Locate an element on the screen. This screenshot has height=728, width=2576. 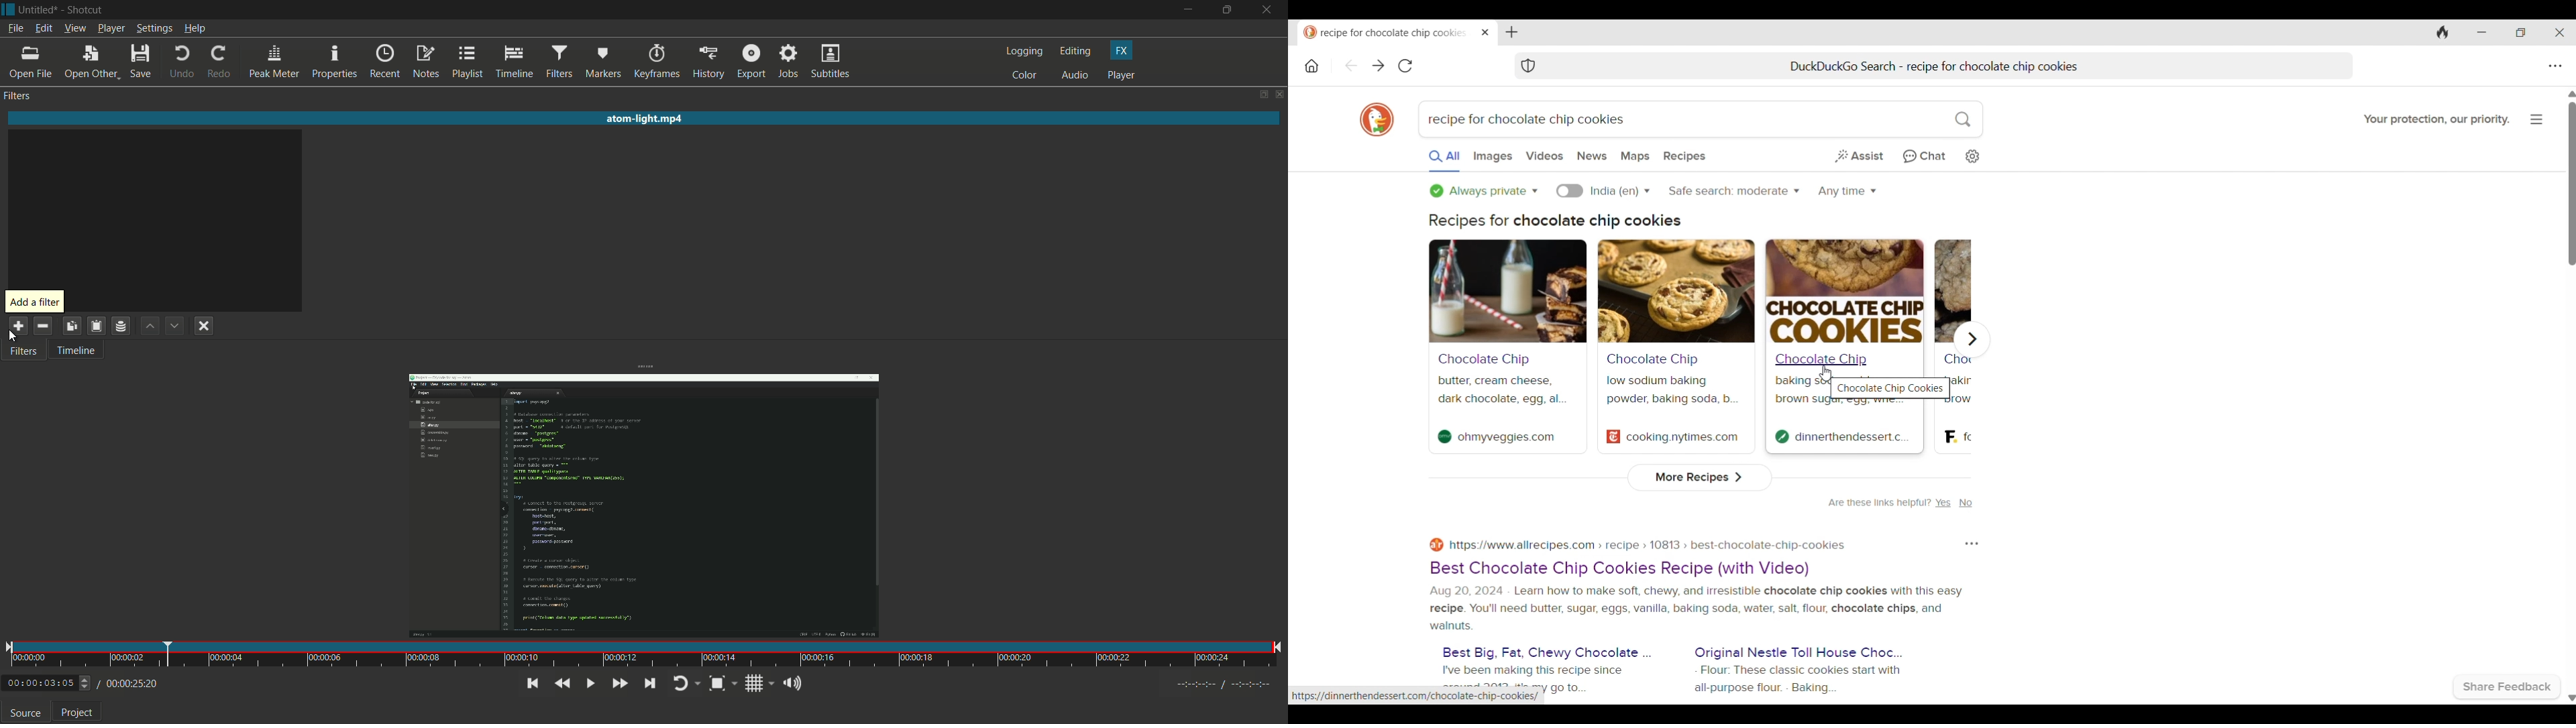
Search news is located at coordinates (1592, 156).